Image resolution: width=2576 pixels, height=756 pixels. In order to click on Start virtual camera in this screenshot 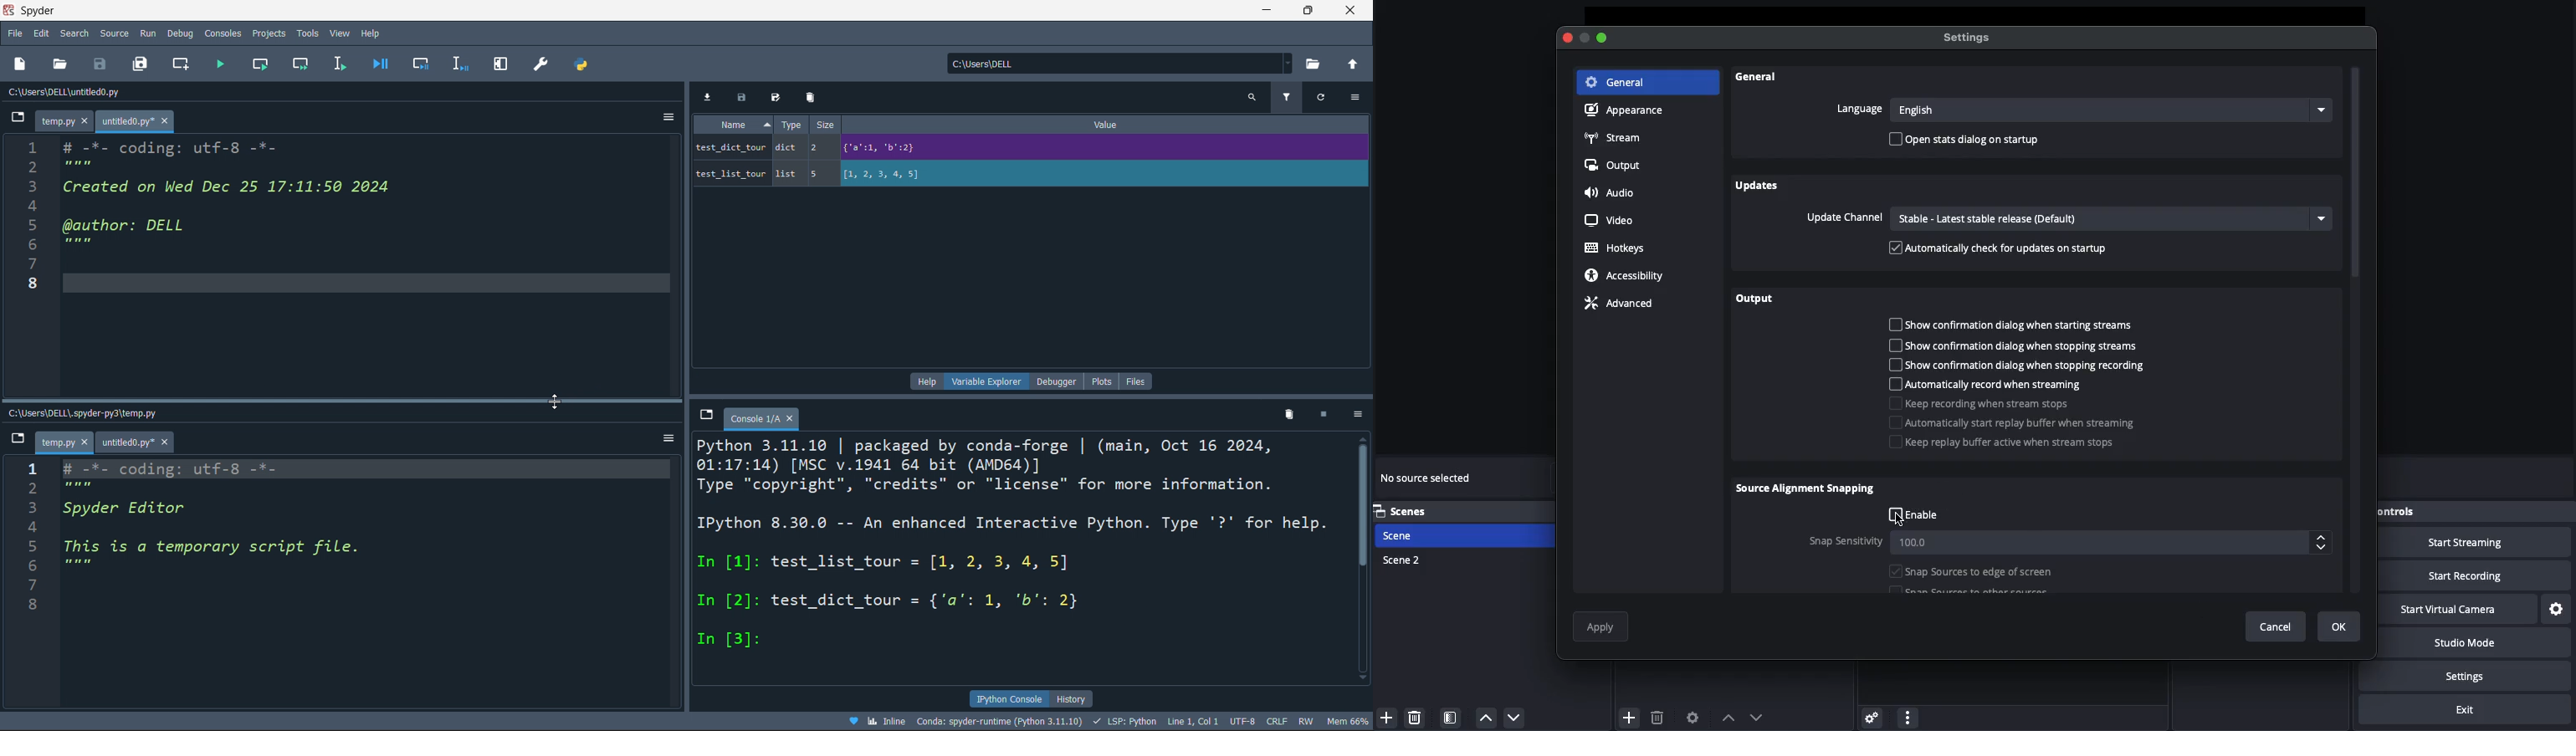, I will do `click(2463, 608)`.